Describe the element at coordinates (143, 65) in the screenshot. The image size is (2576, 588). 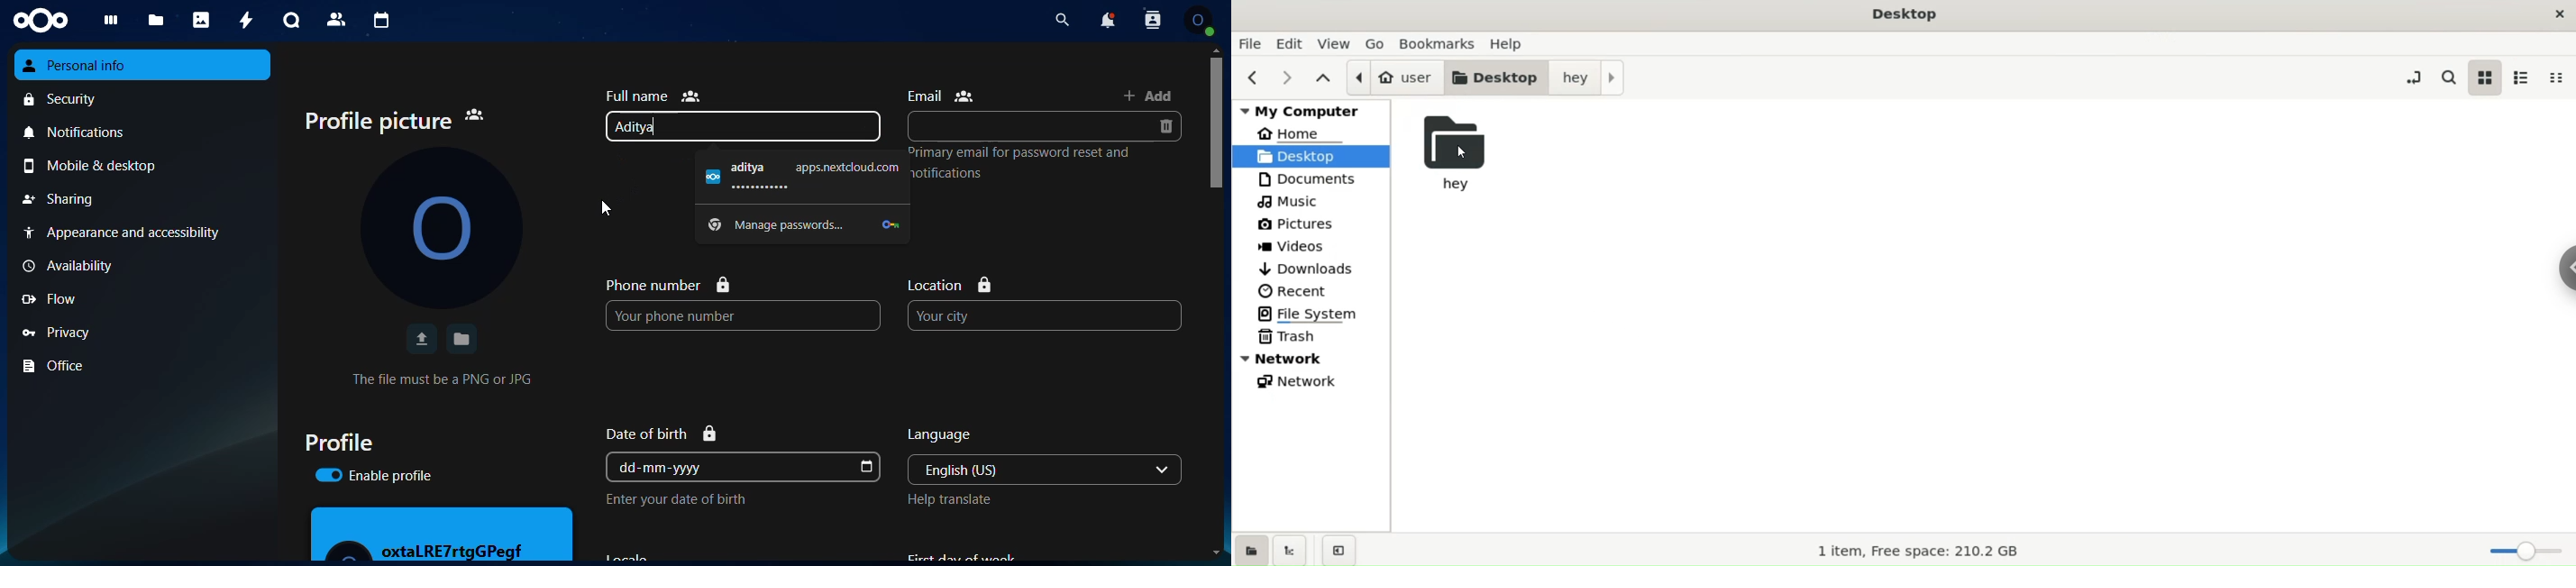
I see `personal info` at that location.